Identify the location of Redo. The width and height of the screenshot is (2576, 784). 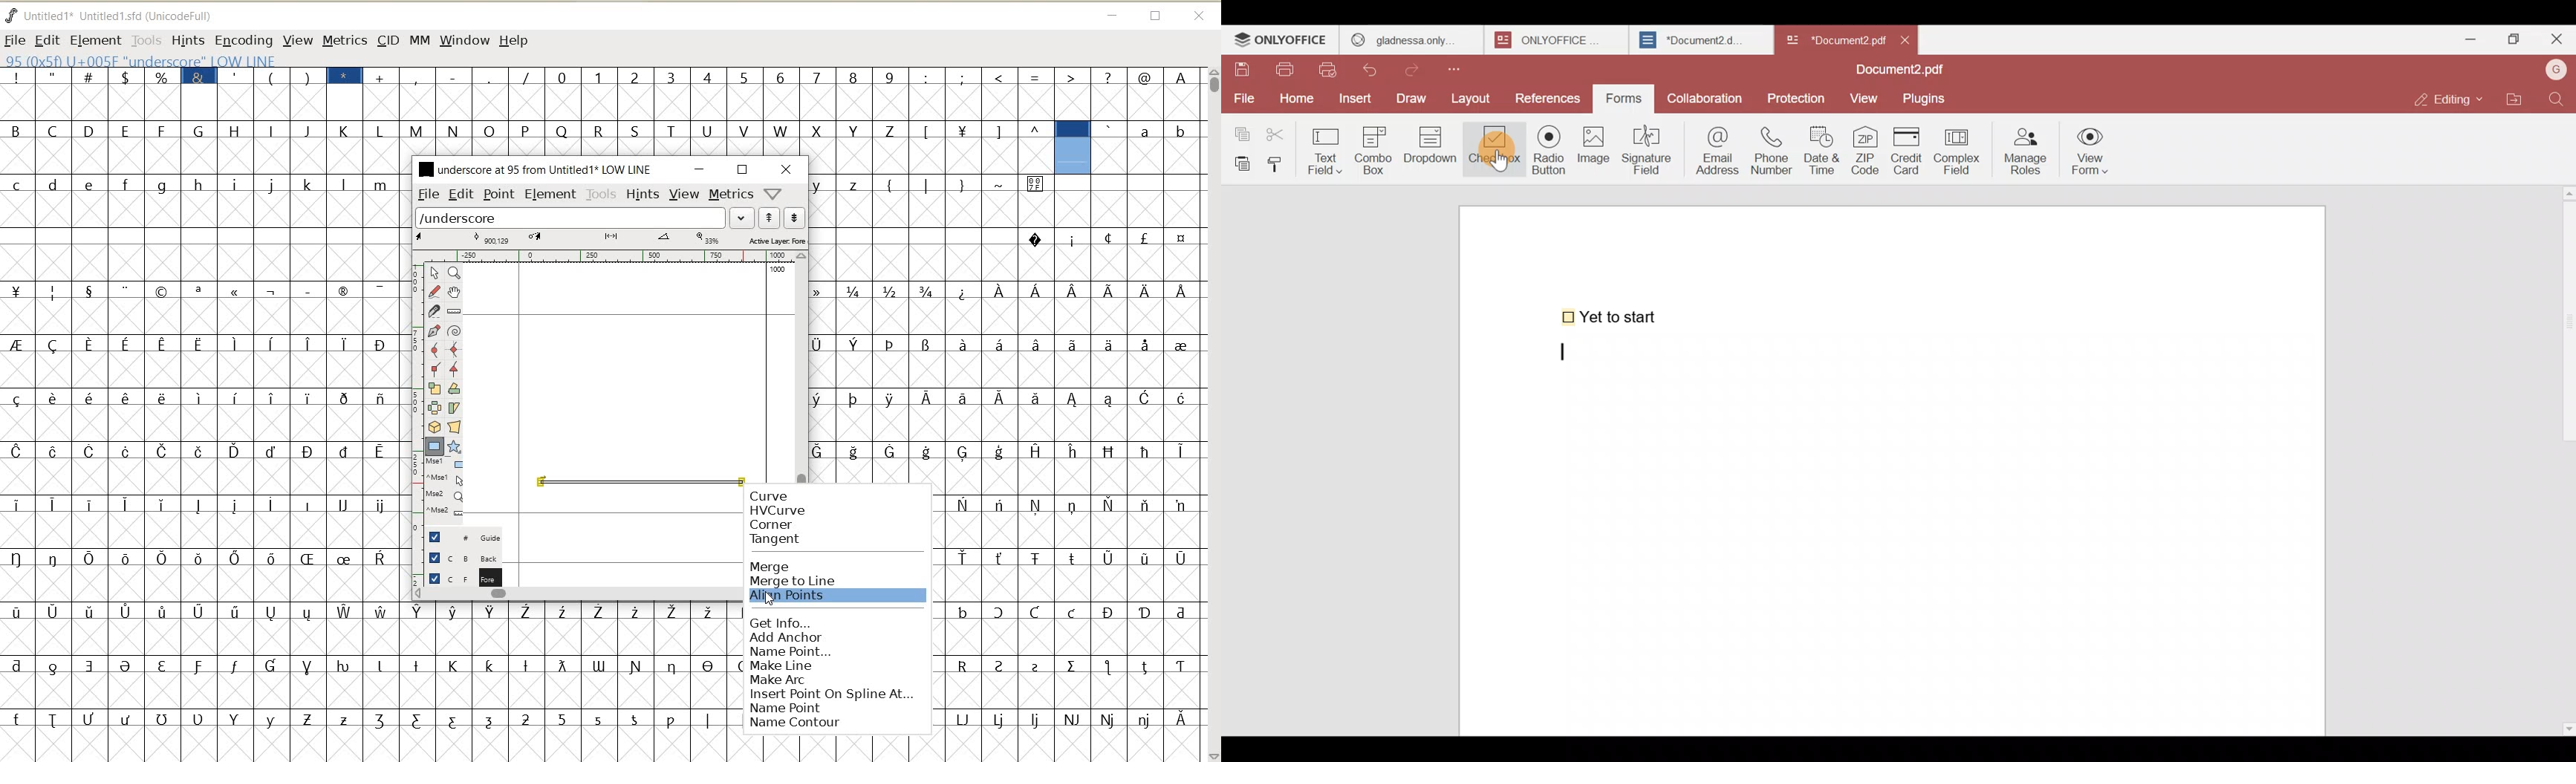
(1419, 66).